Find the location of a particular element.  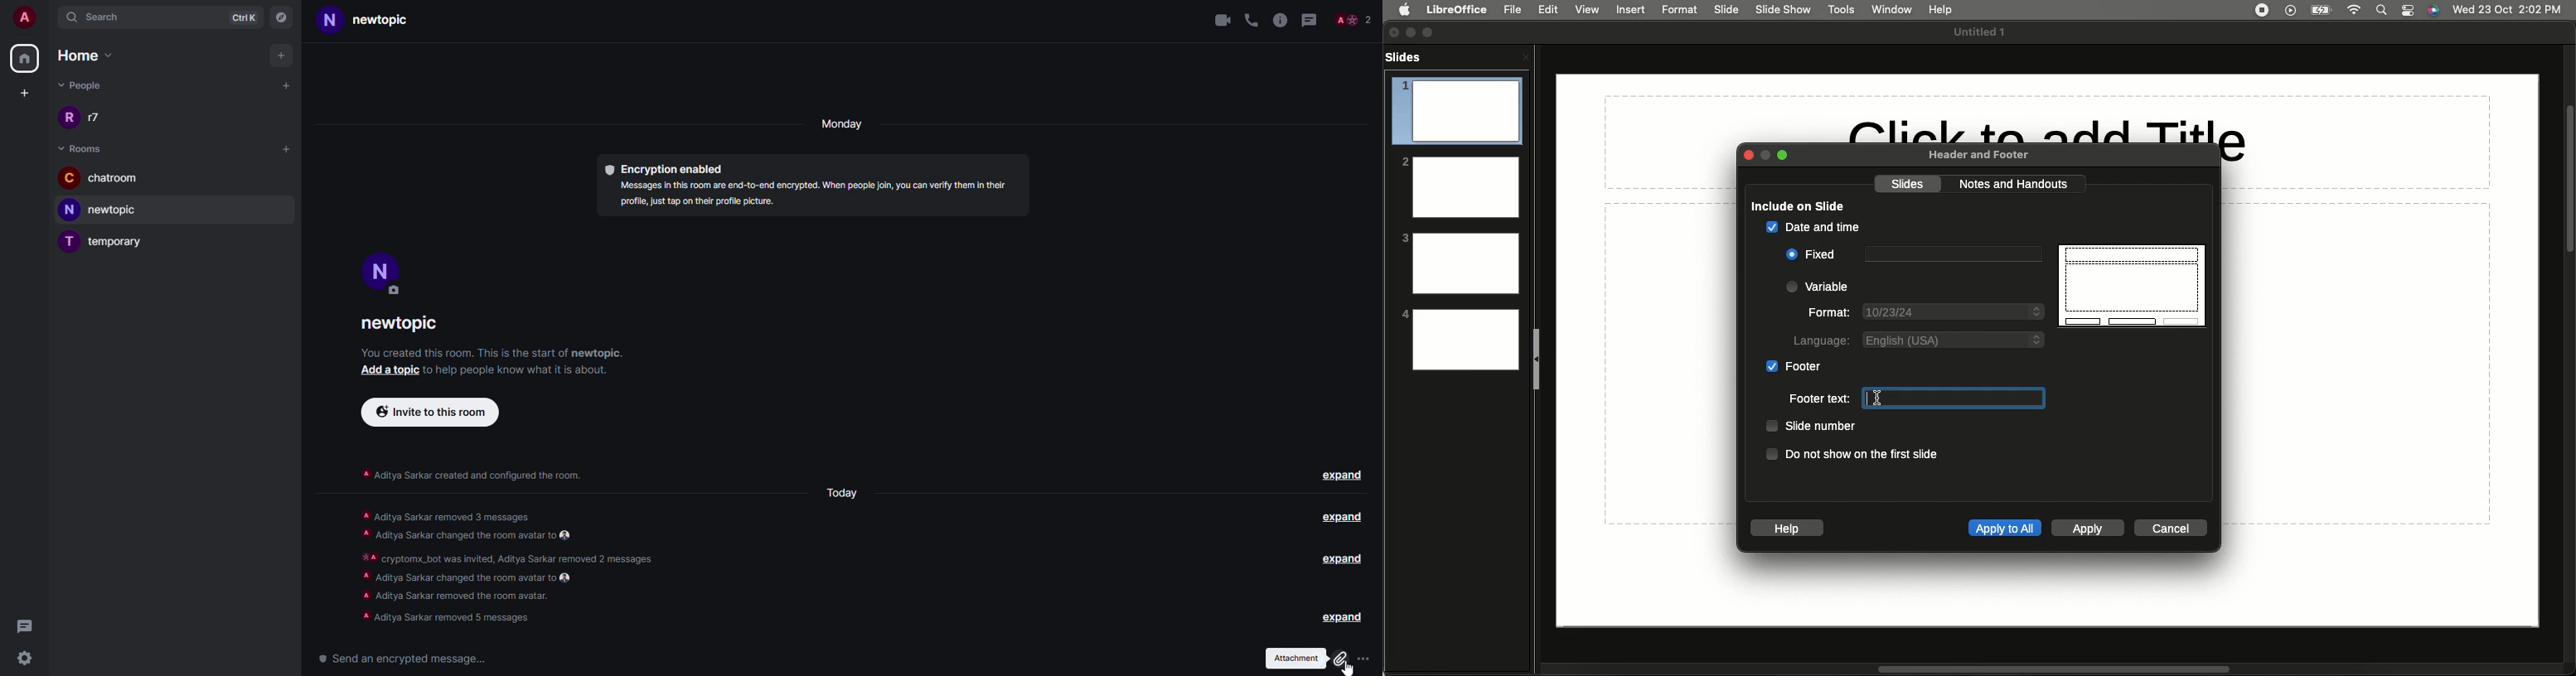

Slide number is located at coordinates (1809, 427).